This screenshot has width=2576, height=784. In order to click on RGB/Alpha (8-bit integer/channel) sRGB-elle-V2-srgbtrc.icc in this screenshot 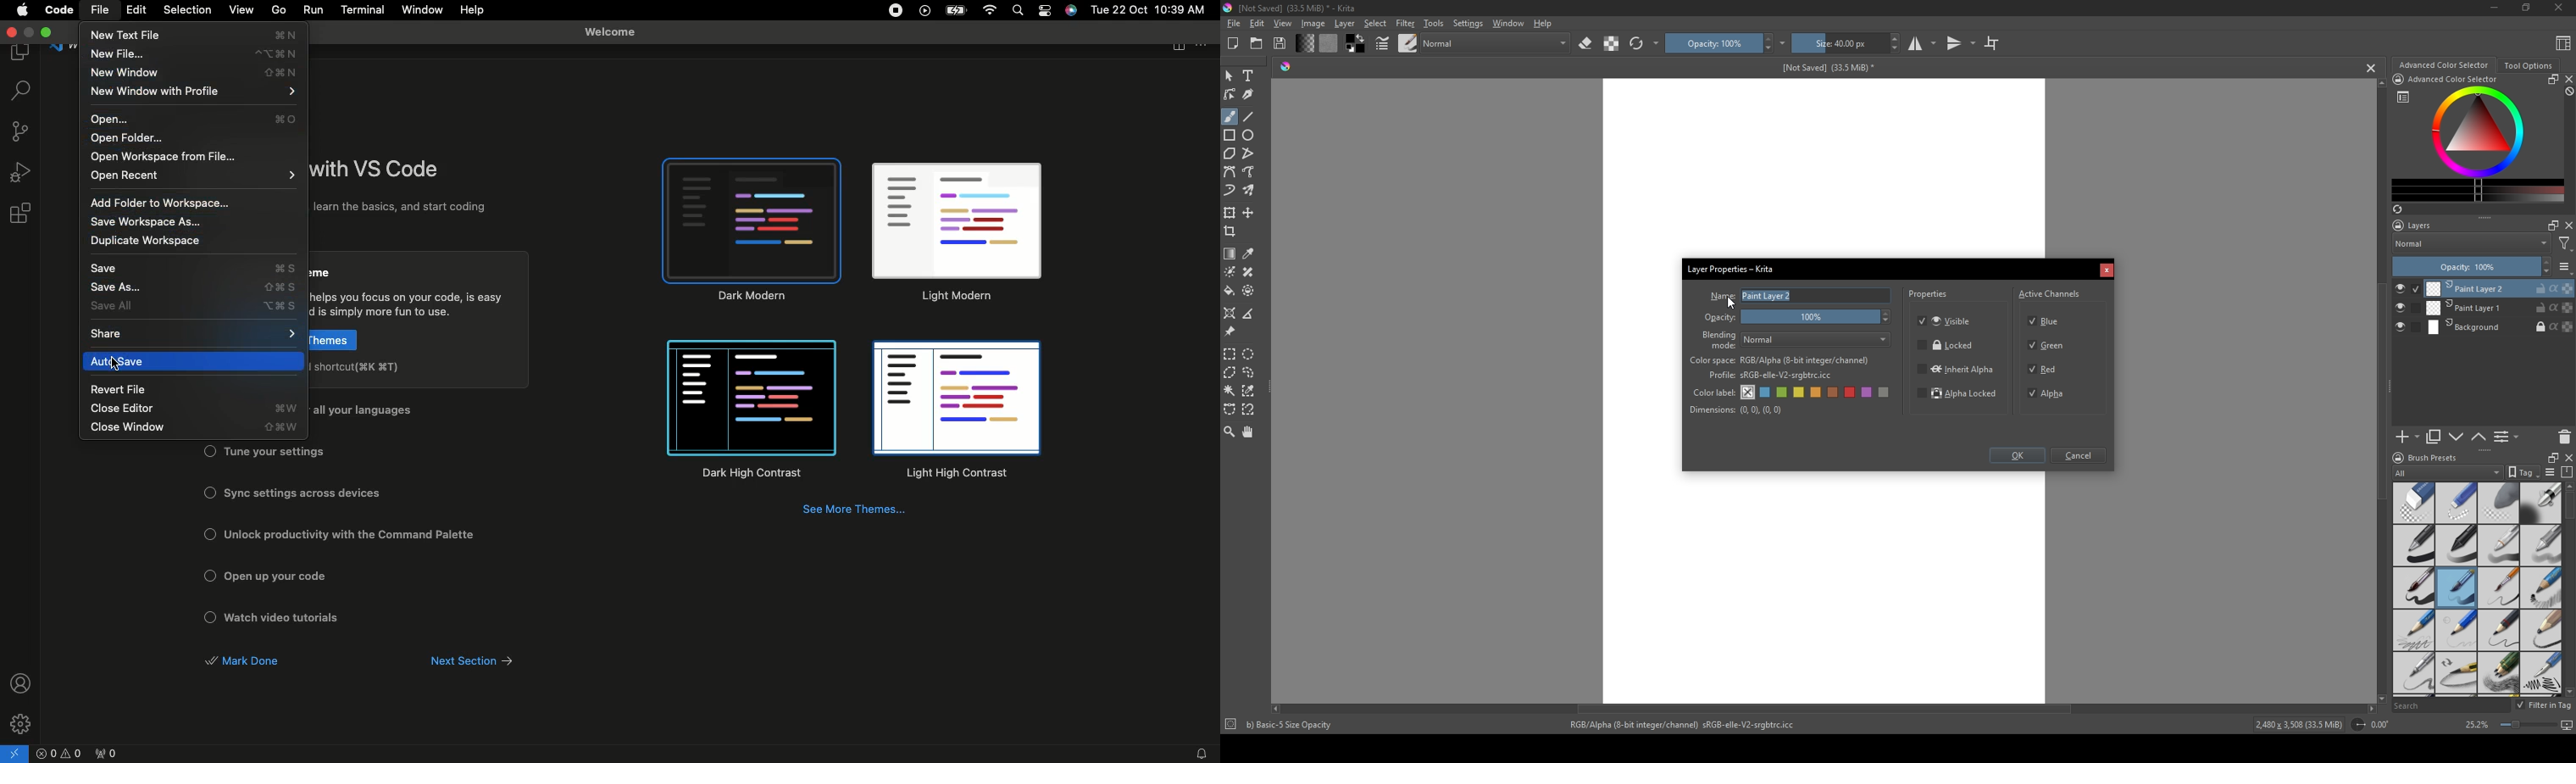, I will do `click(1688, 725)`.